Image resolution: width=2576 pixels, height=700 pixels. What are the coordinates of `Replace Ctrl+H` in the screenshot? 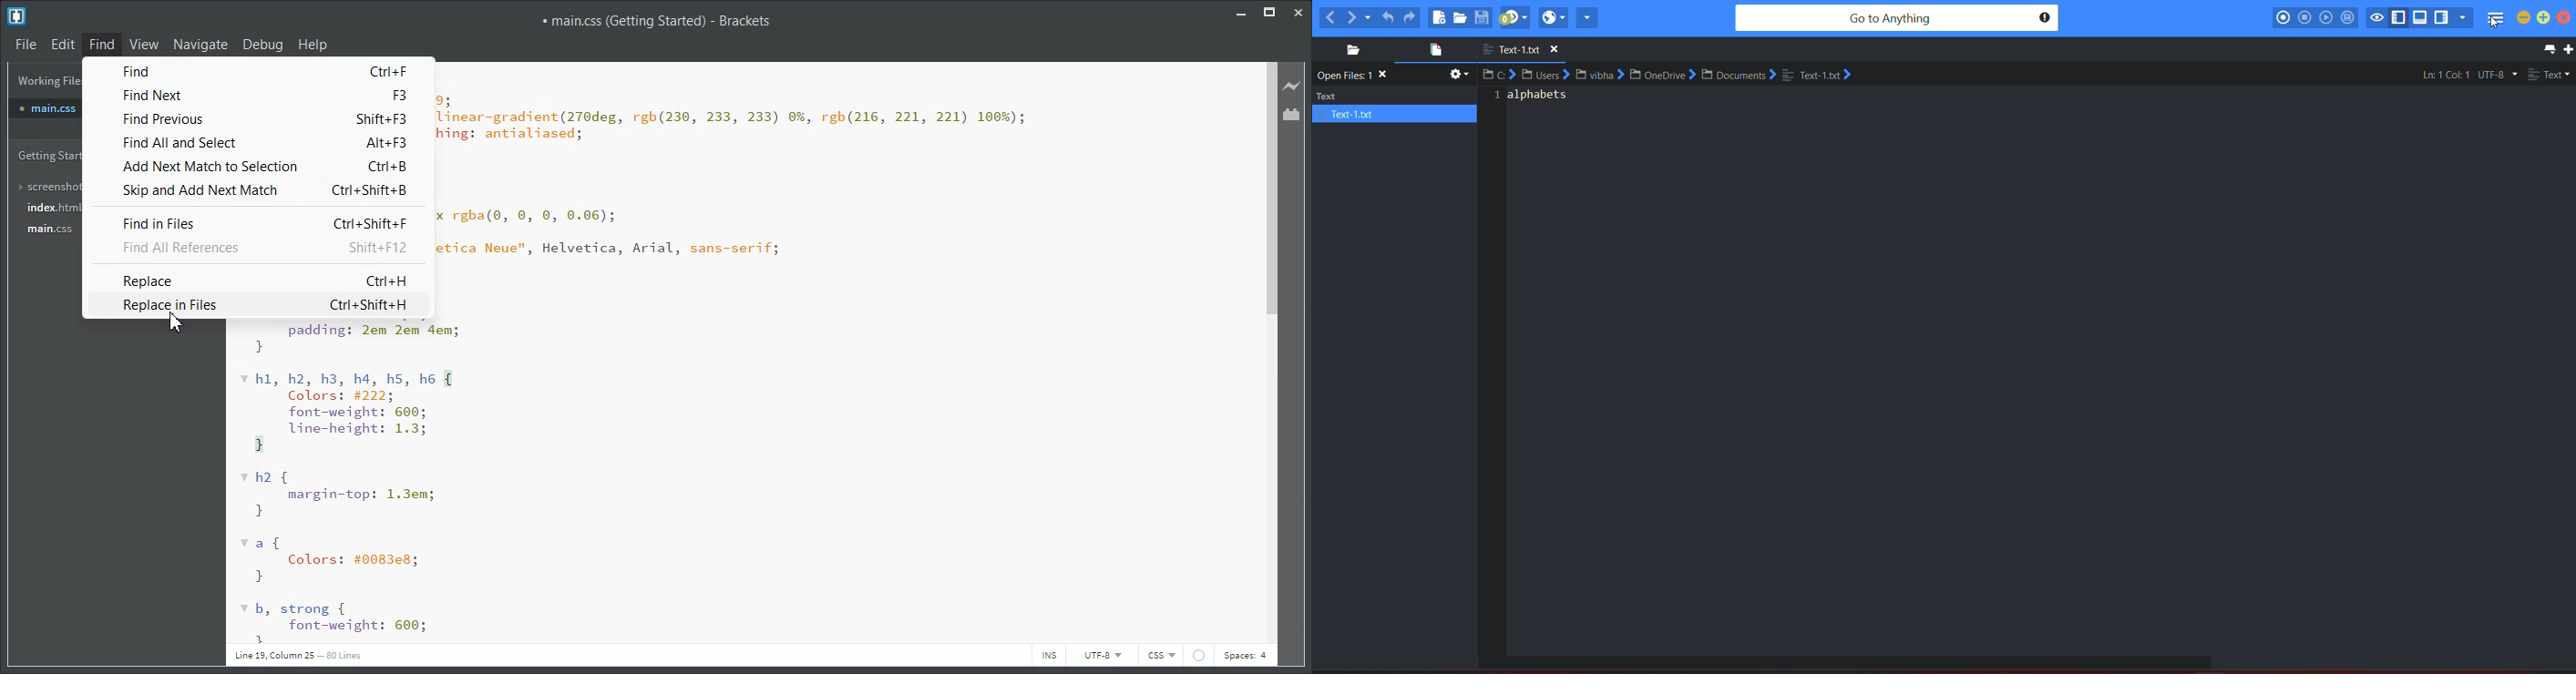 It's located at (265, 281).